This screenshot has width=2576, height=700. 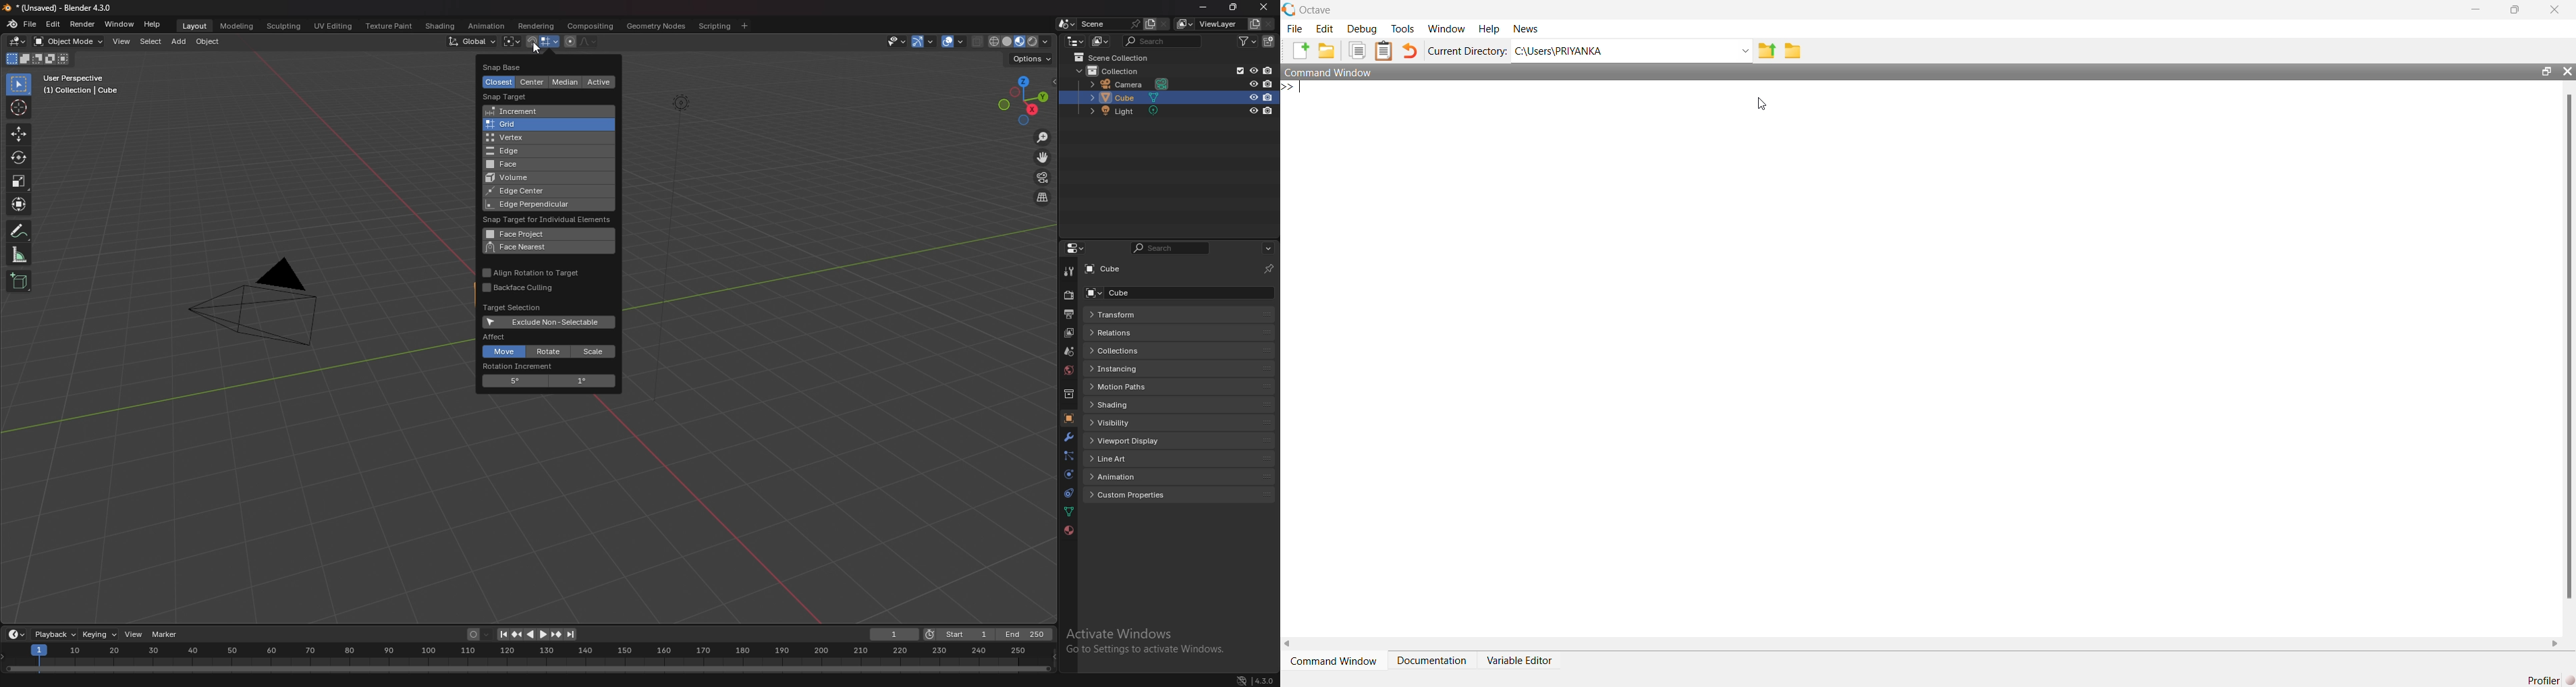 What do you see at coordinates (150, 41) in the screenshot?
I see `select` at bounding box center [150, 41].